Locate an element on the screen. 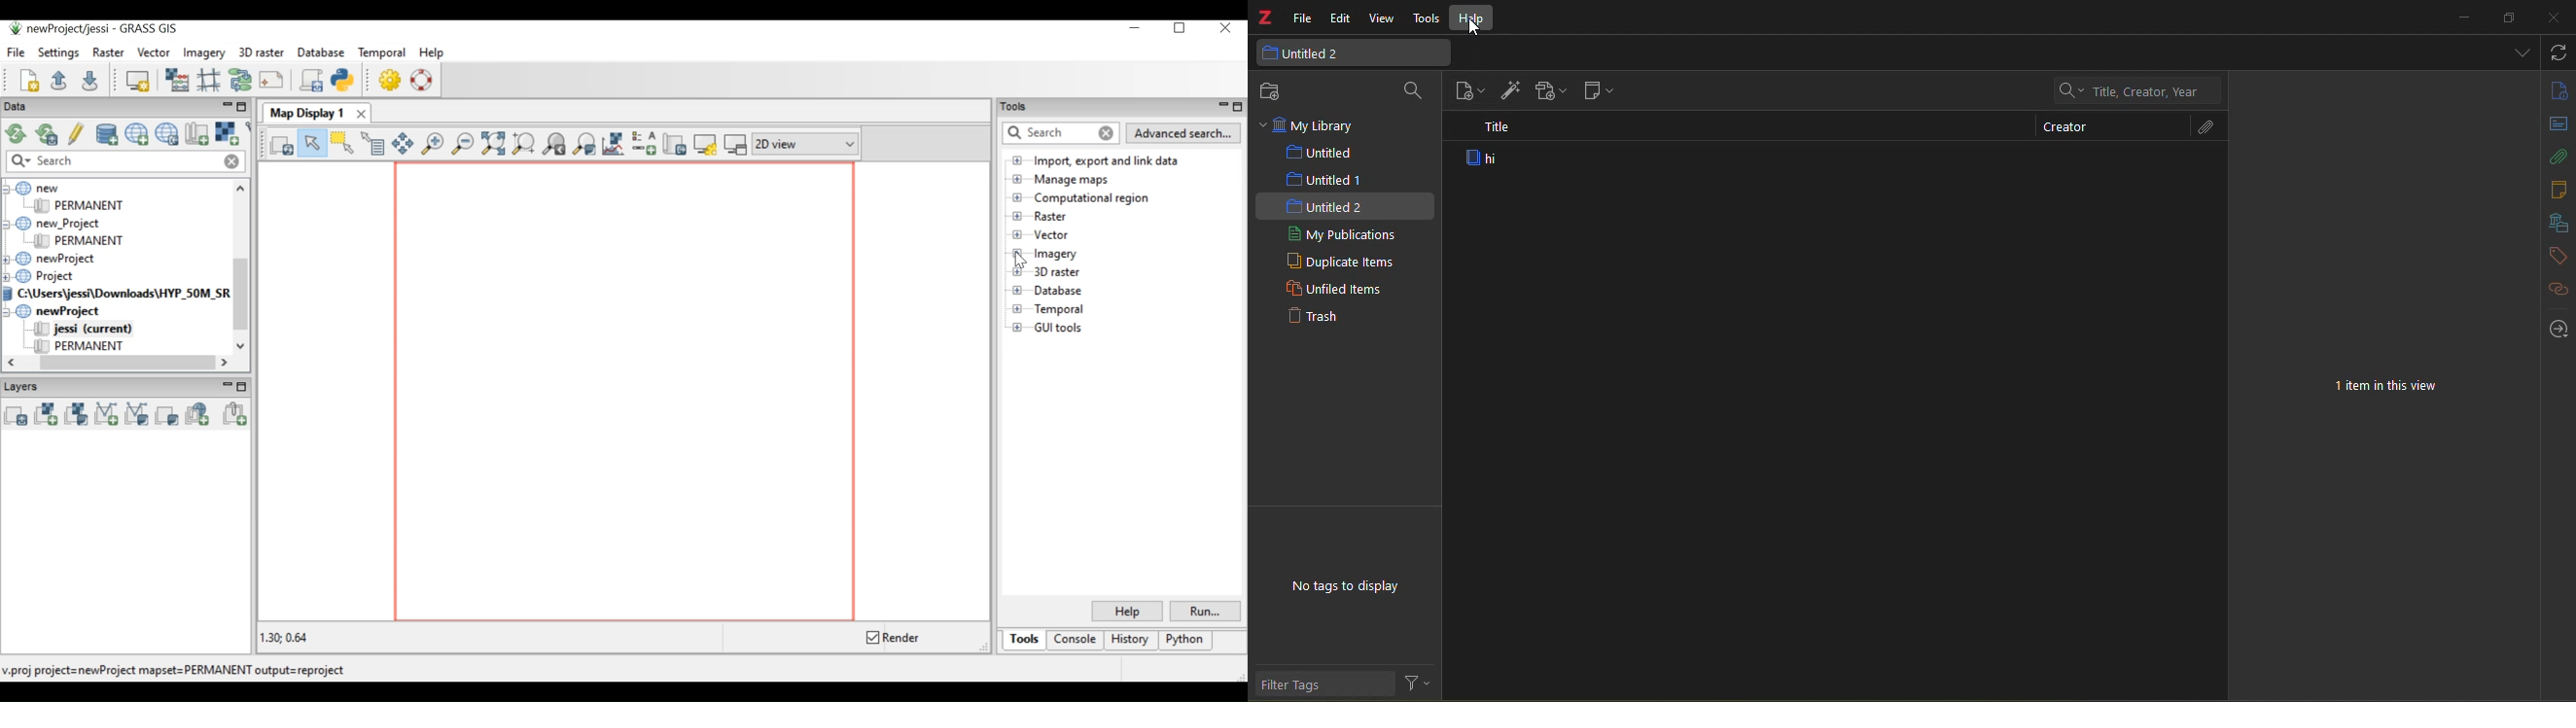  new note is located at coordinates (1599, 90).